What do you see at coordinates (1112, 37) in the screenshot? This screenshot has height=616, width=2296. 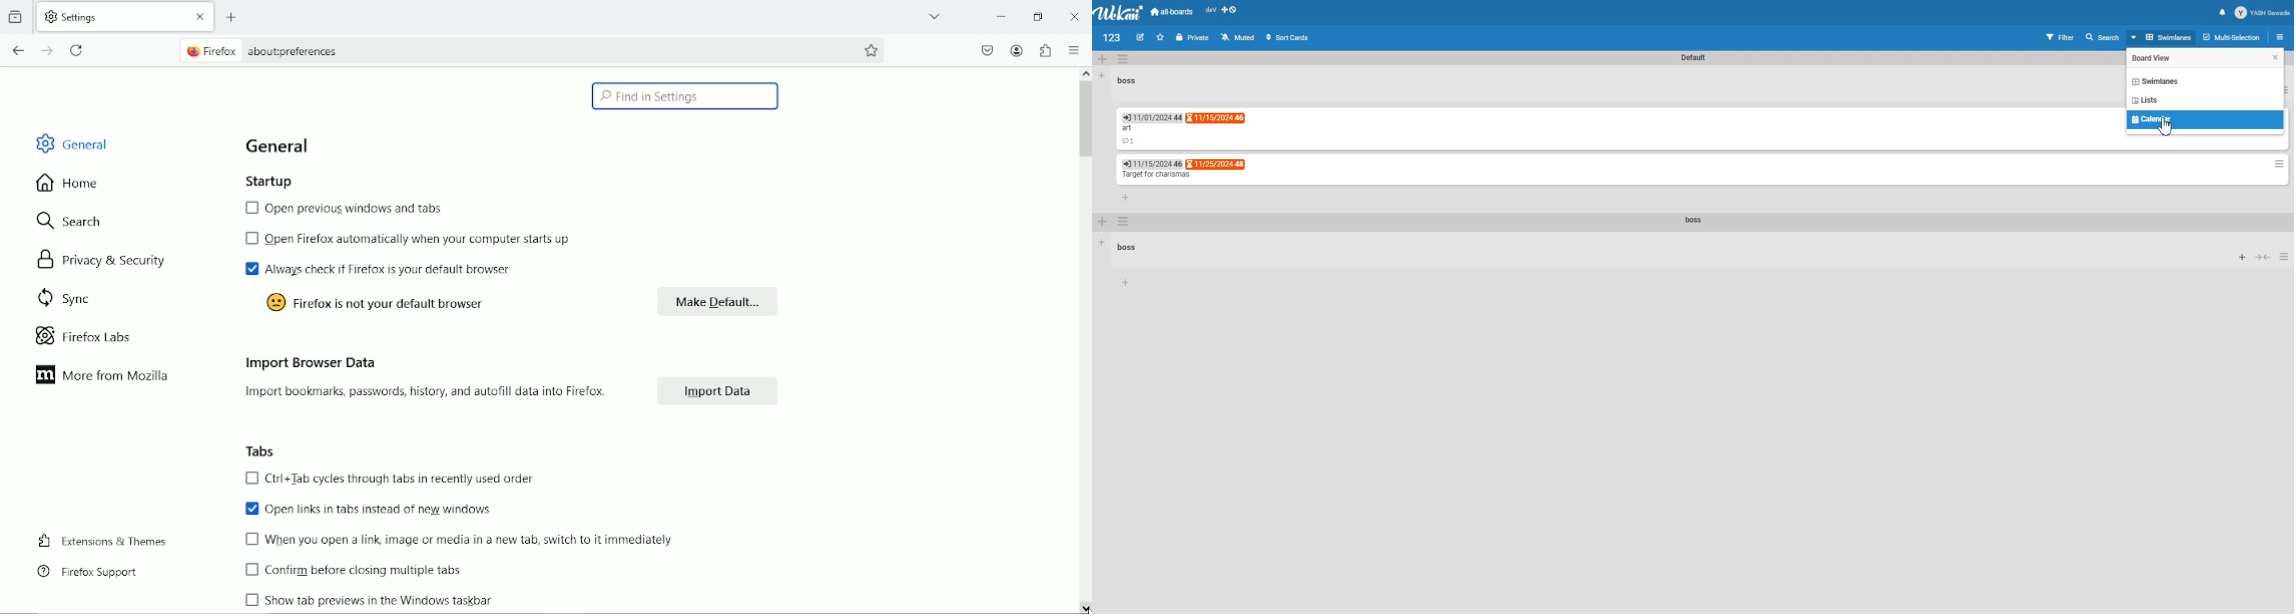 I see `File name` at bounding box center [1112, 37].